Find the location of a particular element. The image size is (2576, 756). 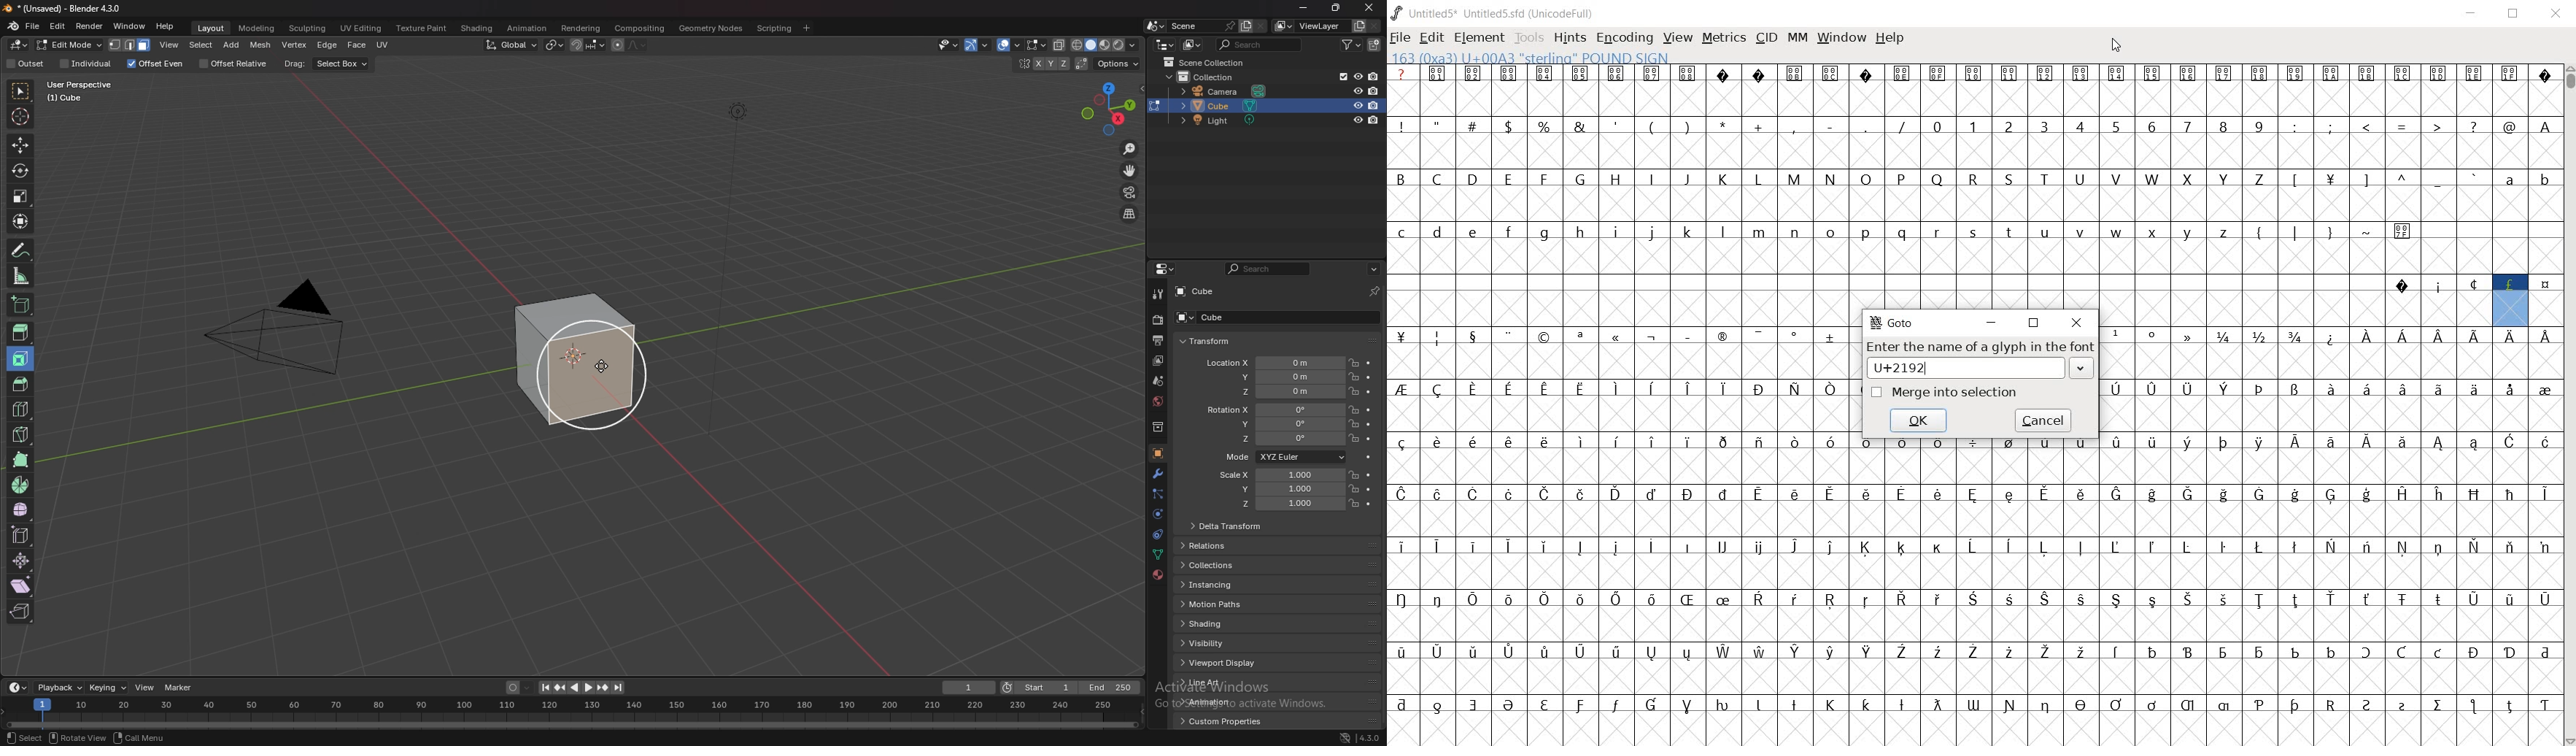

Untitled5* Untitled5.sfd (UnicodeFull) is located at coordinates (1495, 13).